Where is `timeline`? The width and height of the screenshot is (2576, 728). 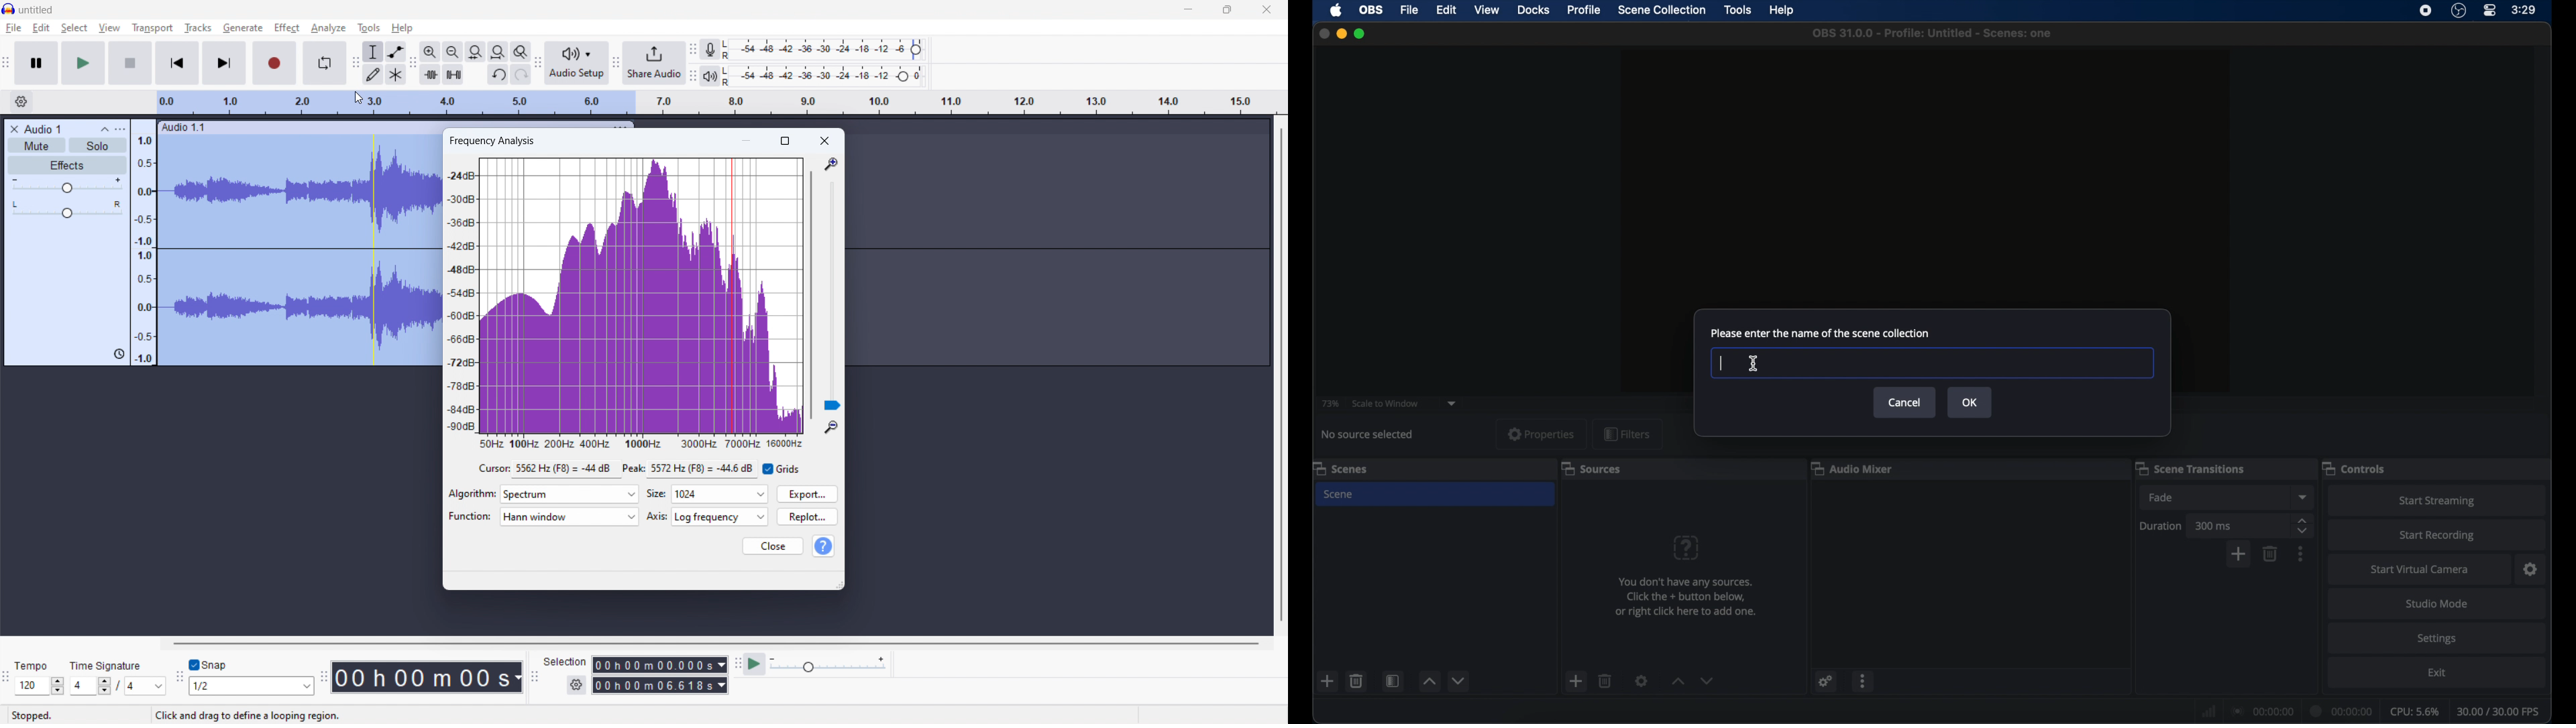
timeline is located at coordinates (716, 103).